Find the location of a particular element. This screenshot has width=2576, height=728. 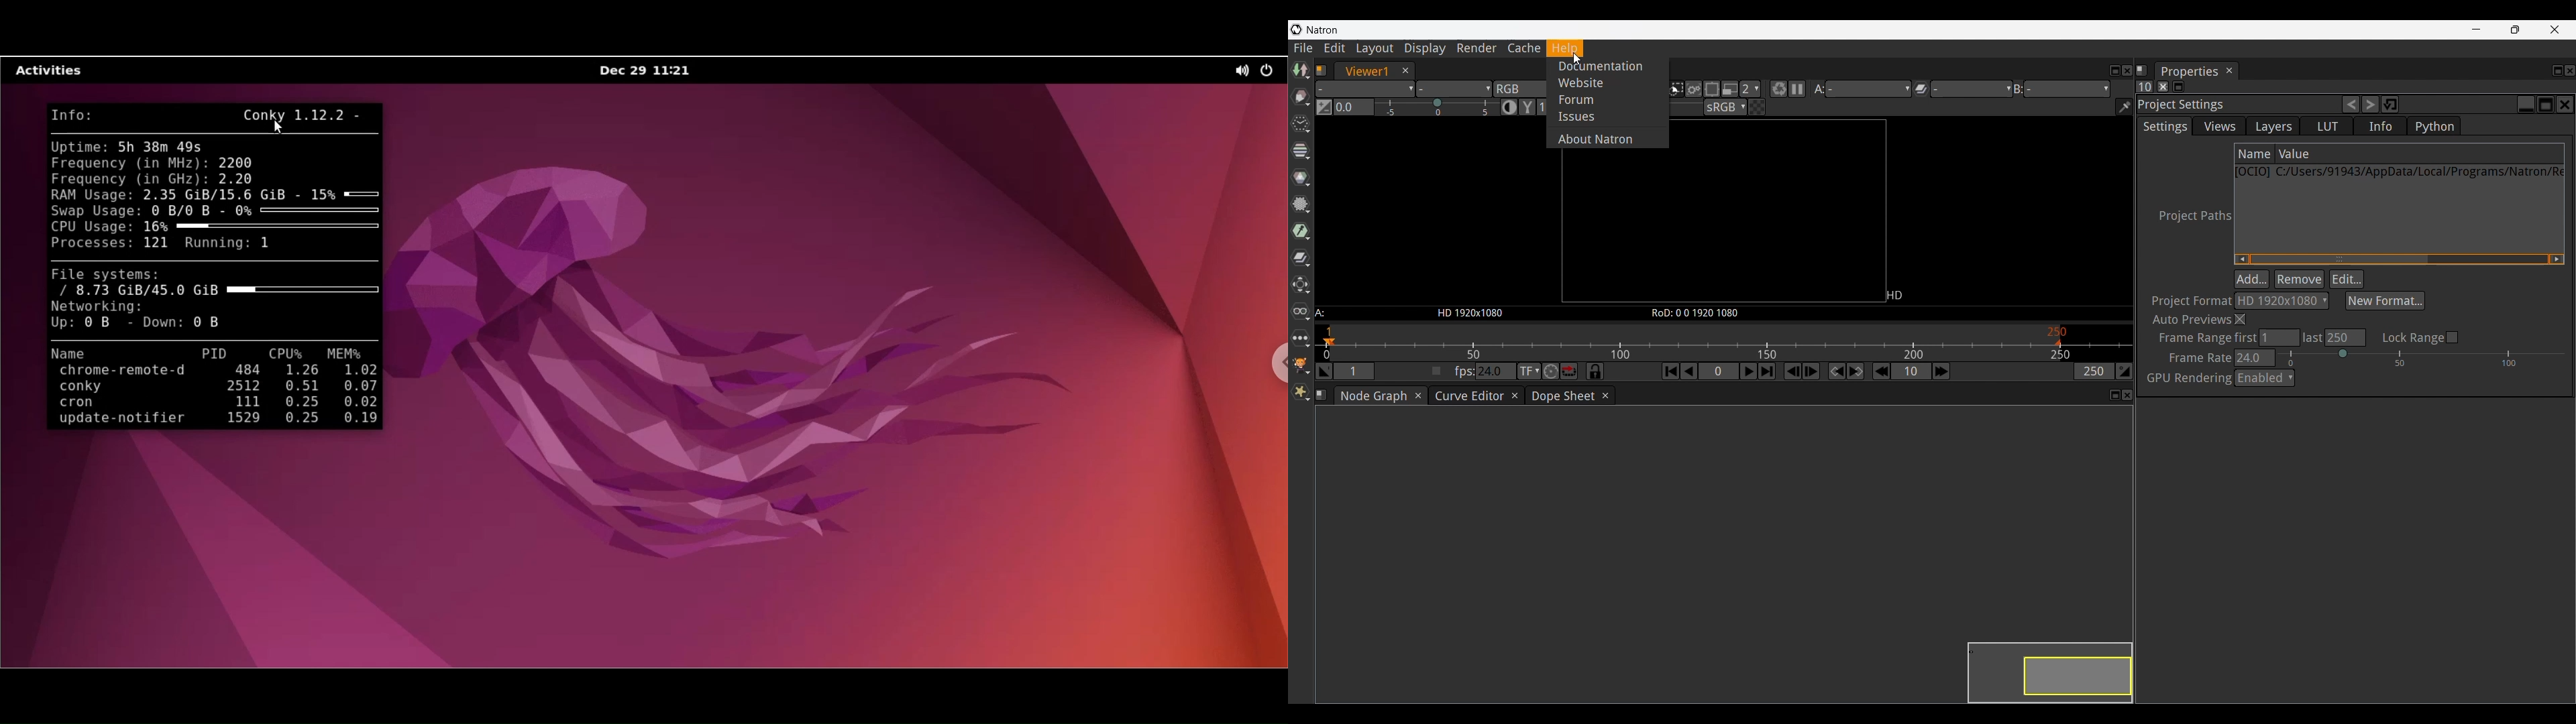

Draw options is located at coordinates (1301, 97).